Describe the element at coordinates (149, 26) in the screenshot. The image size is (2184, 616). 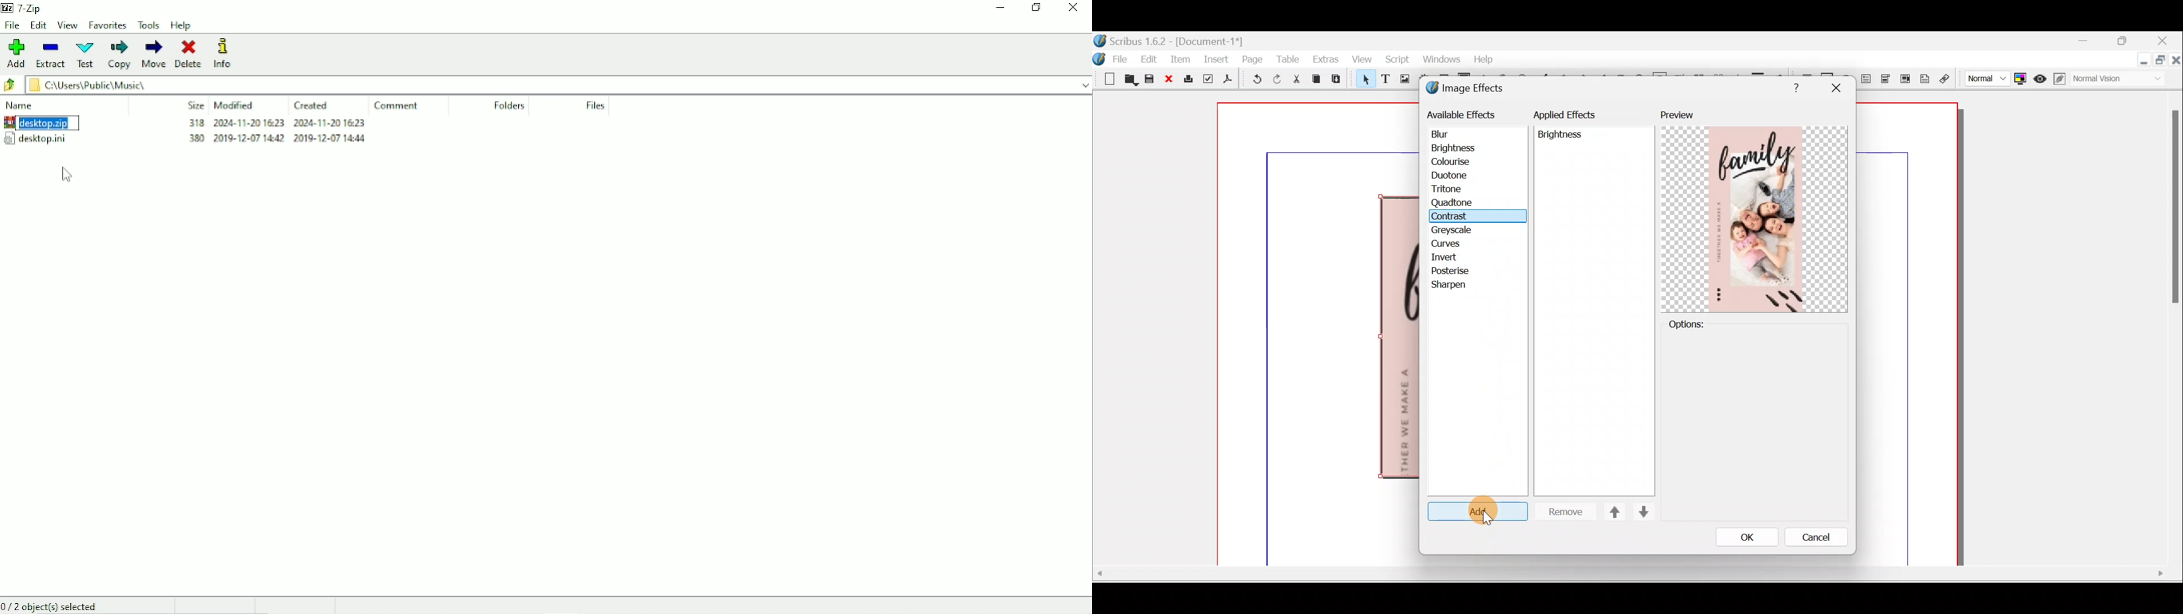
I see `Tools` at that location.